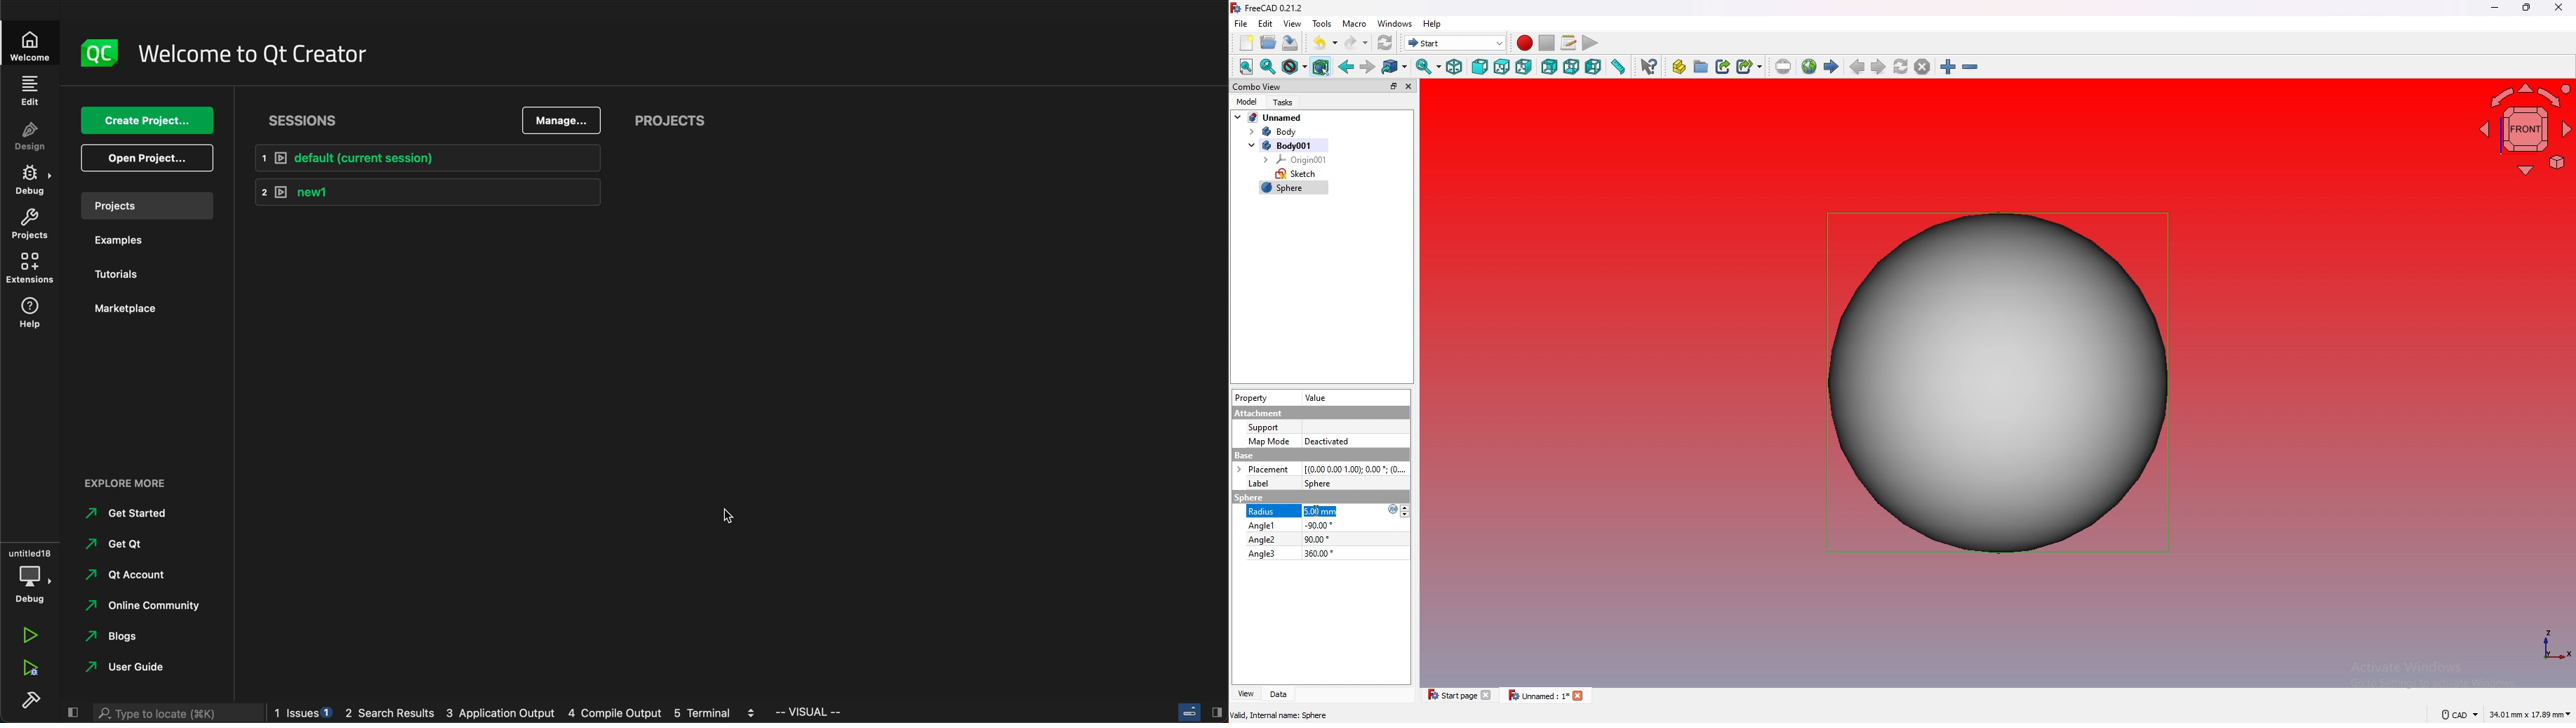  I want to click on redo, so click(1357, 42).